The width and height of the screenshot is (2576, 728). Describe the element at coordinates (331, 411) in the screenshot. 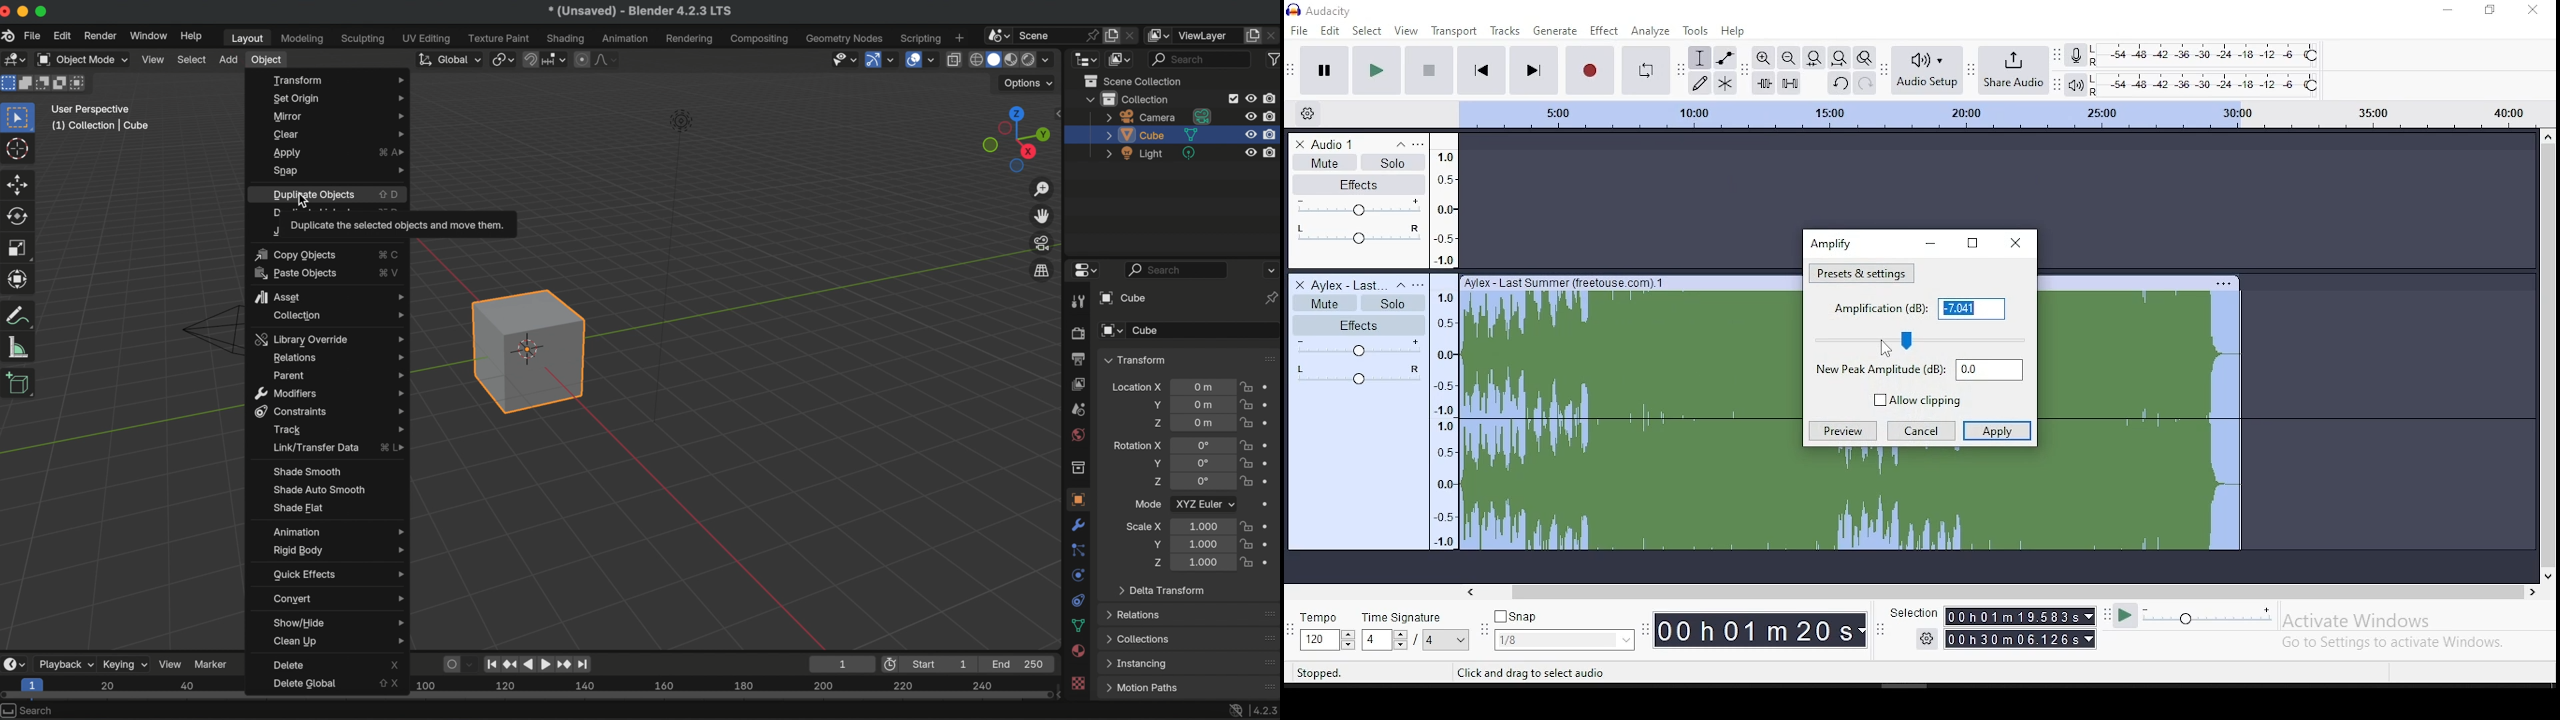

I see `constraints menu` at that location.